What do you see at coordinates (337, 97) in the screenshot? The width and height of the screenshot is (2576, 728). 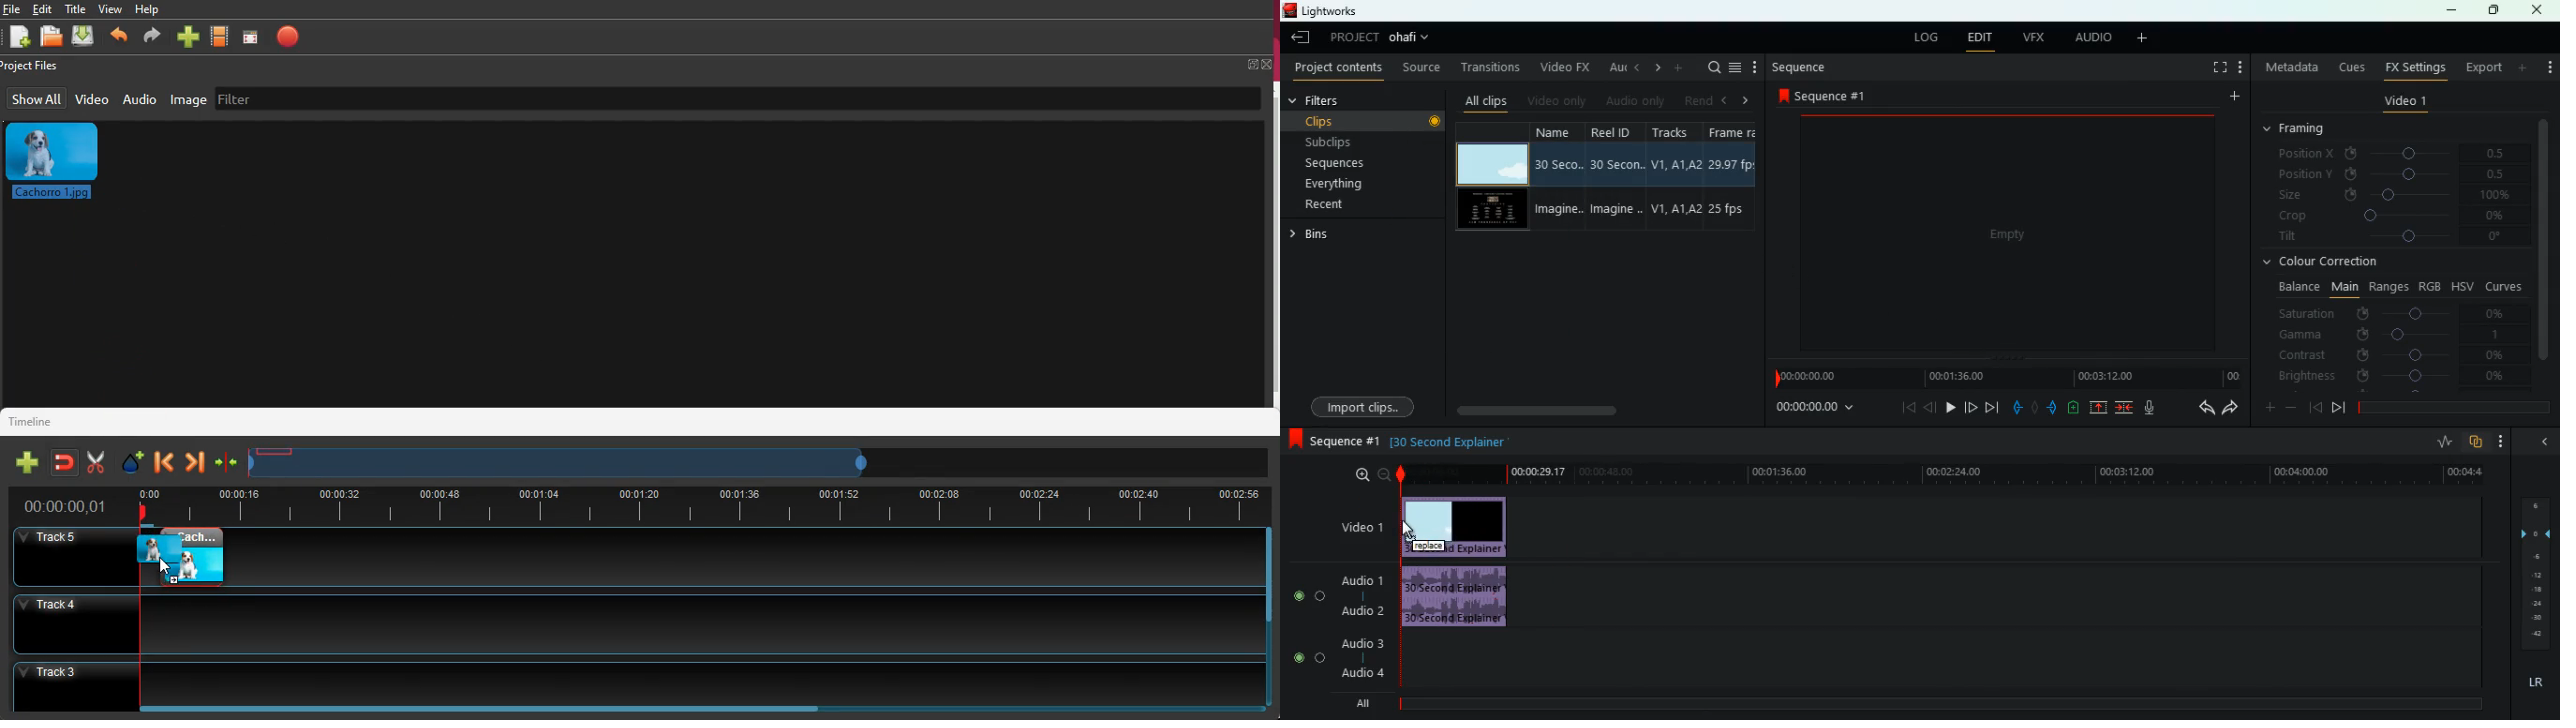 I see `filter` at bounding box center [337, 97].